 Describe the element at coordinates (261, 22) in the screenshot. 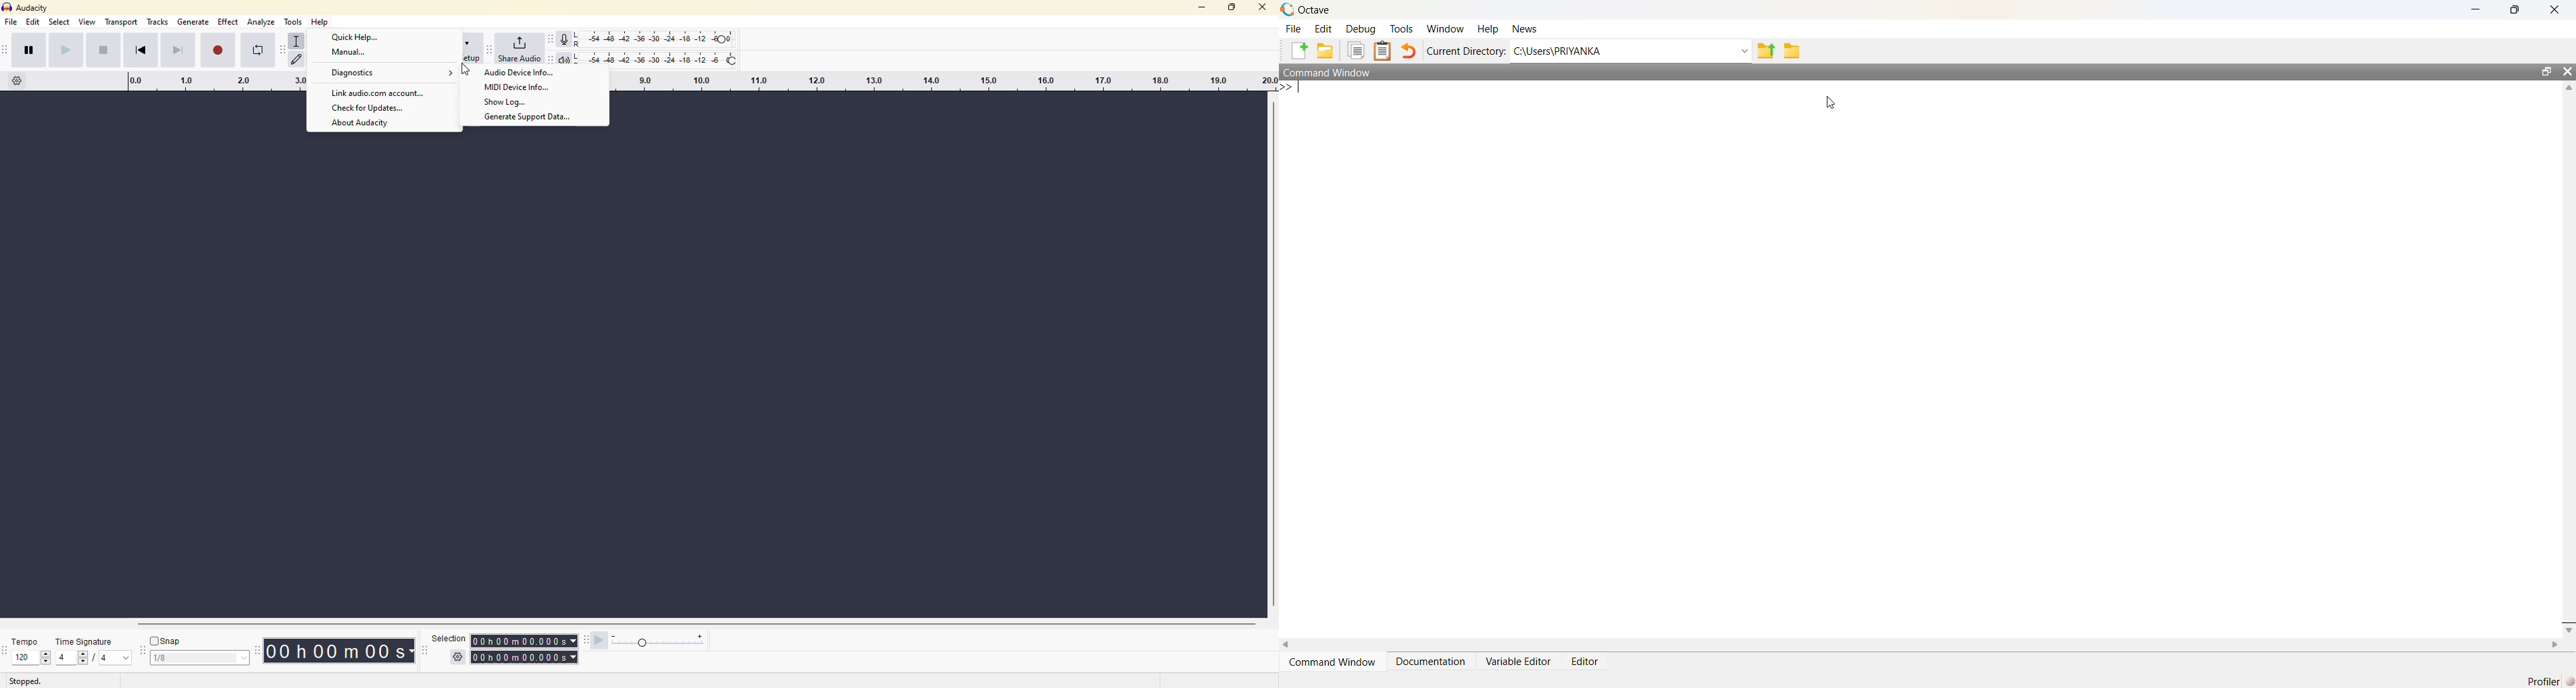

I see `analyze` at that location.